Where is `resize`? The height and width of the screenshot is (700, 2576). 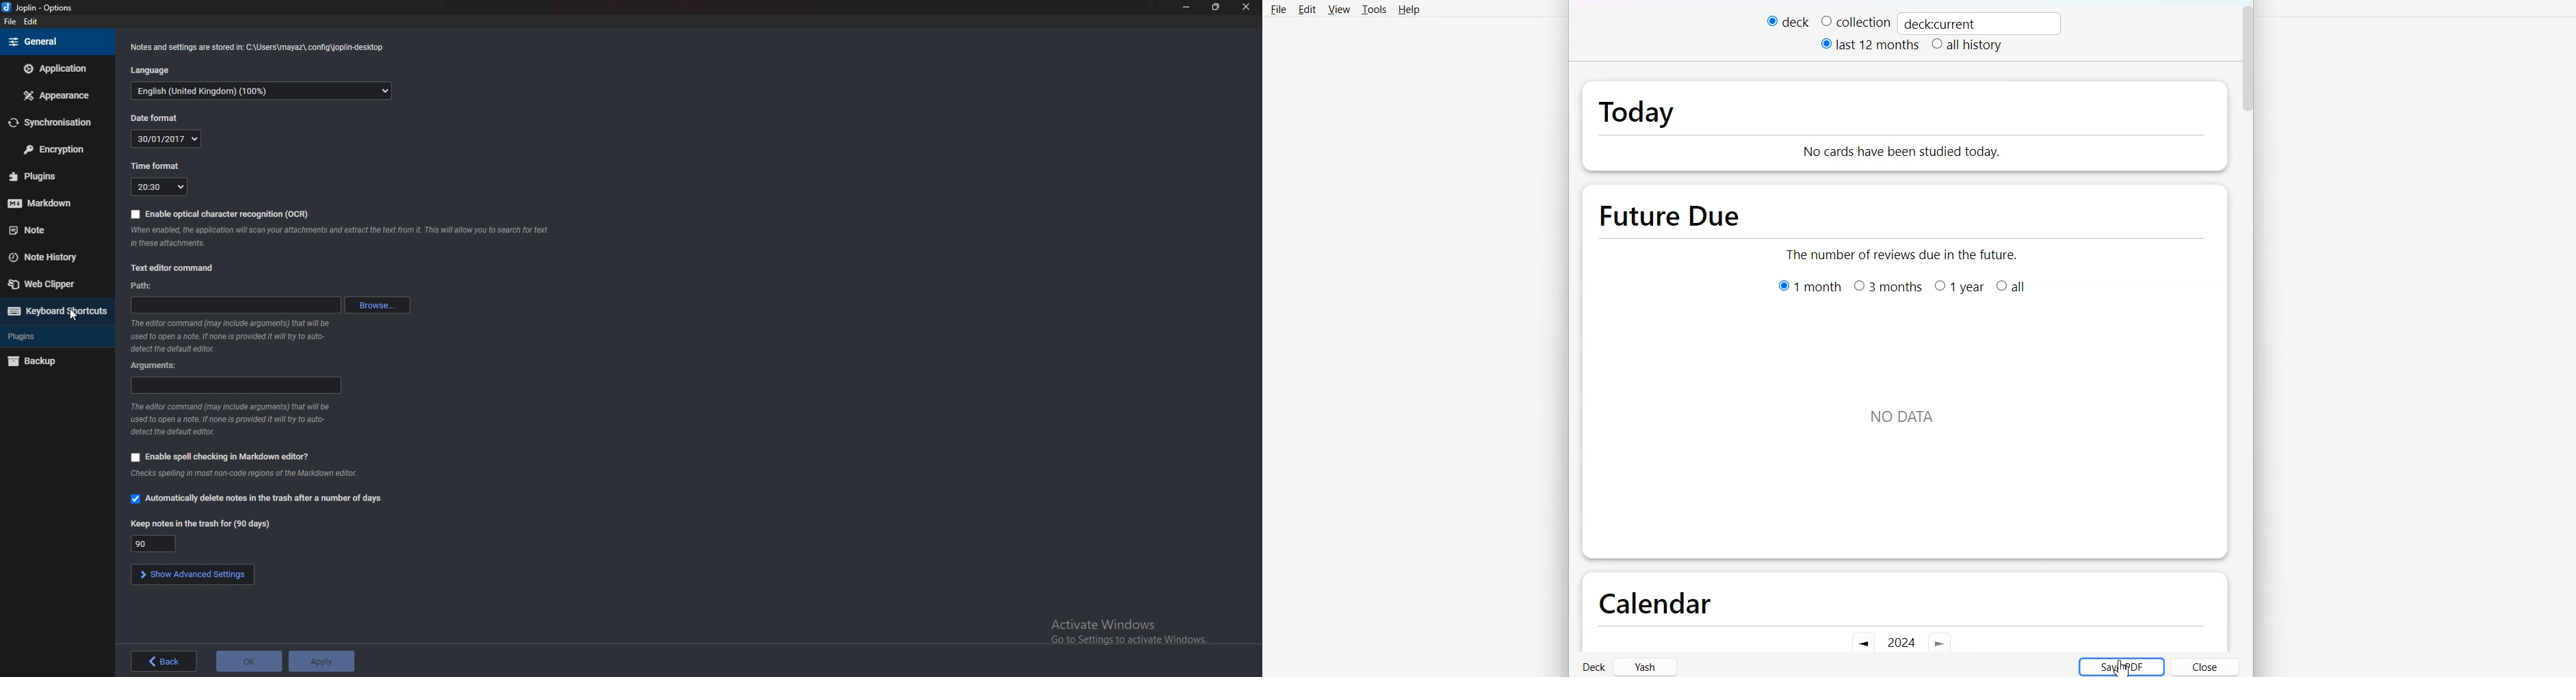
resize is located at coordinates (1216, 7).